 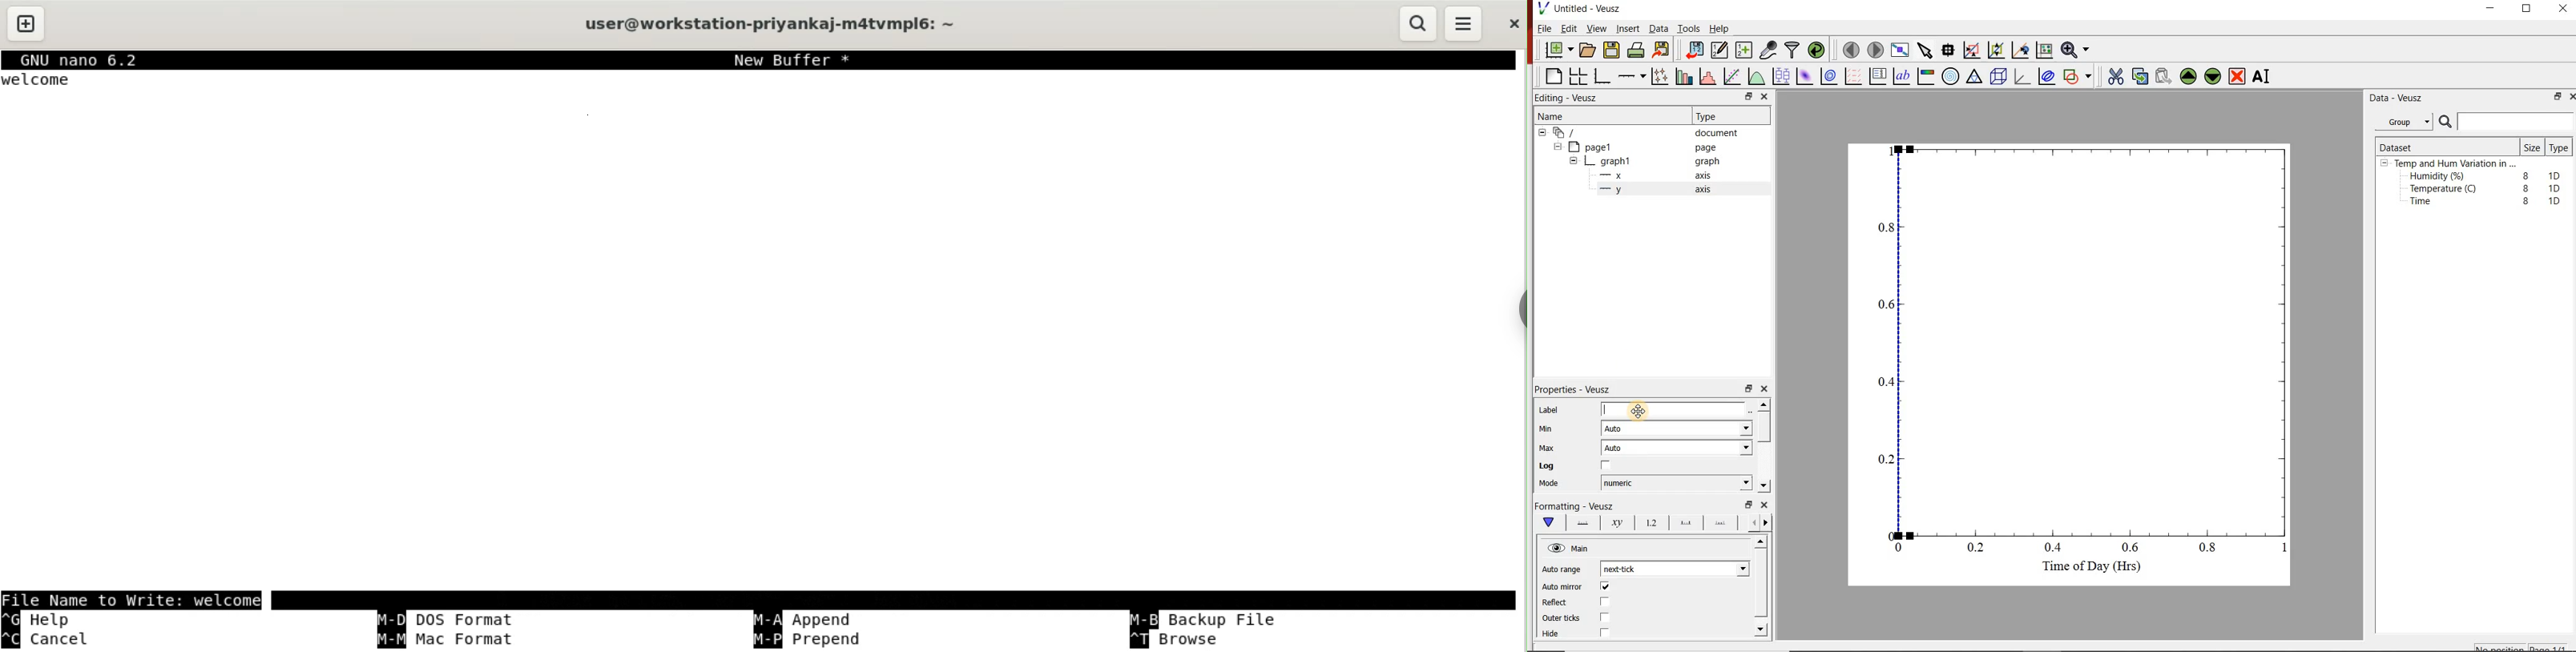 What do you see at coordinates (2215, 76) in the screenshot?
I see `Move the selected widget down` at bounding box center [2215, 76].